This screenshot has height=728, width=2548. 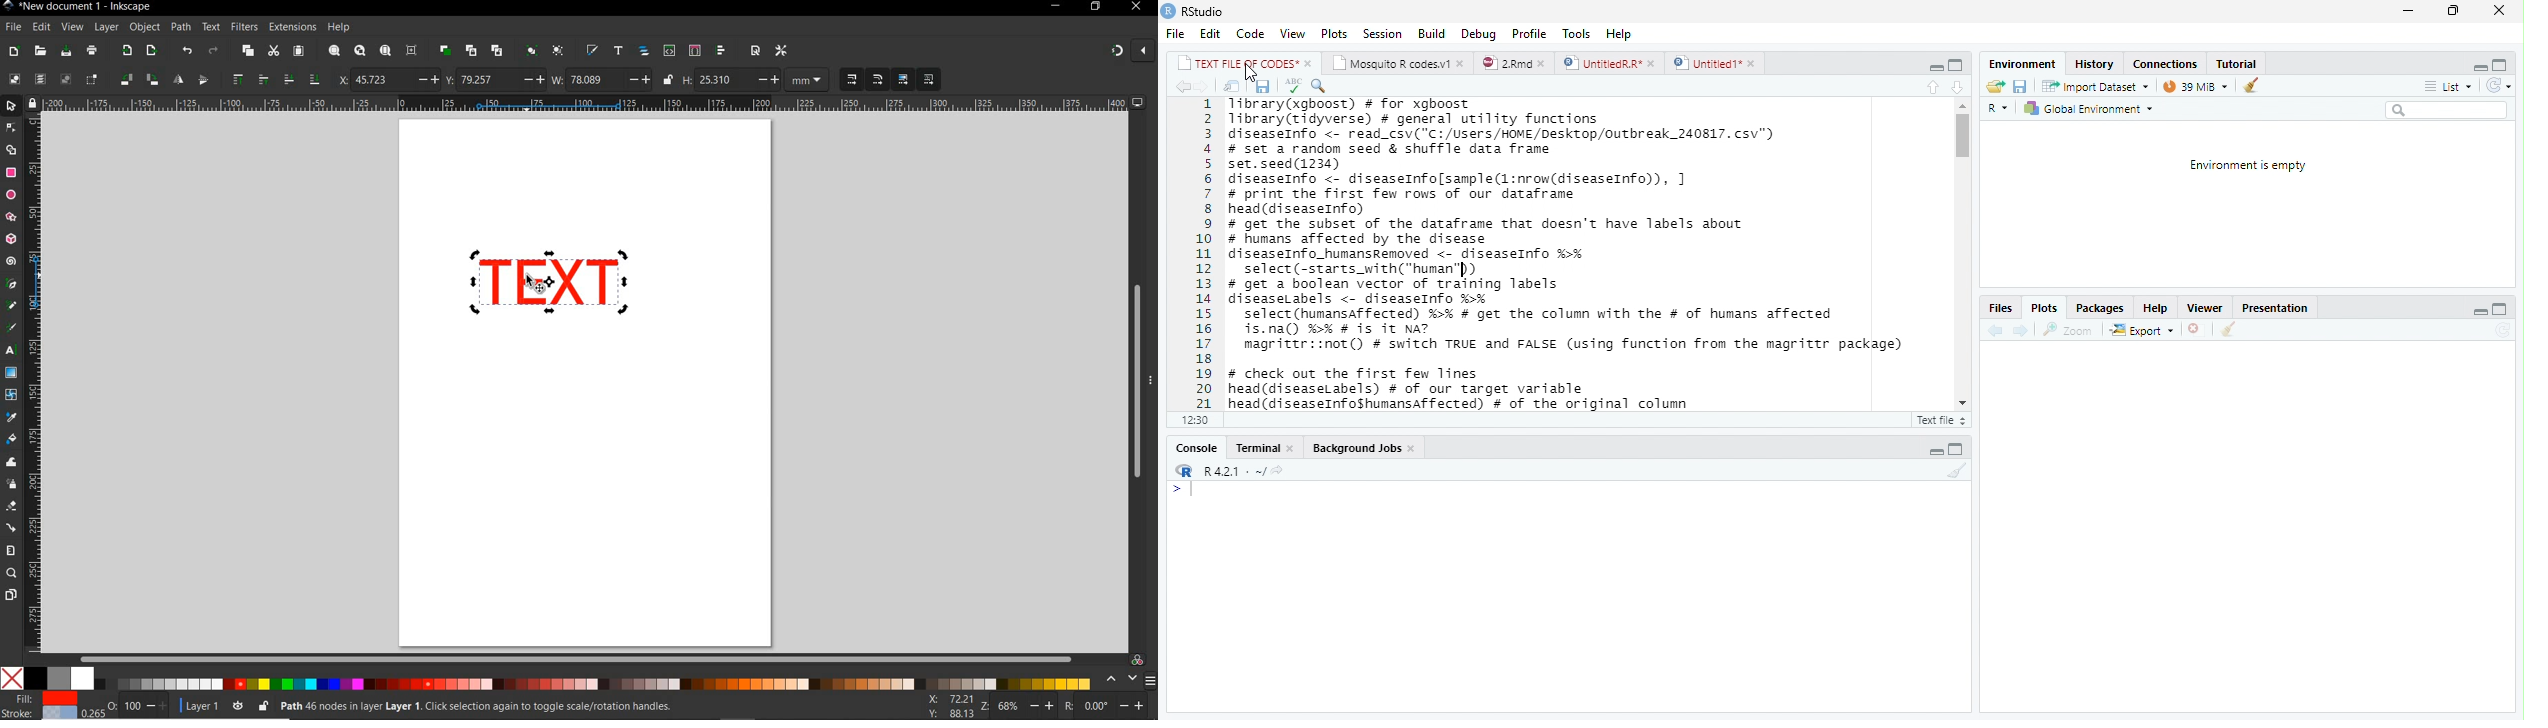 What do you see at coordinates (2249, 165) in the screenshot?
I see `Environment is empty` at bounding box center [2249, 165].